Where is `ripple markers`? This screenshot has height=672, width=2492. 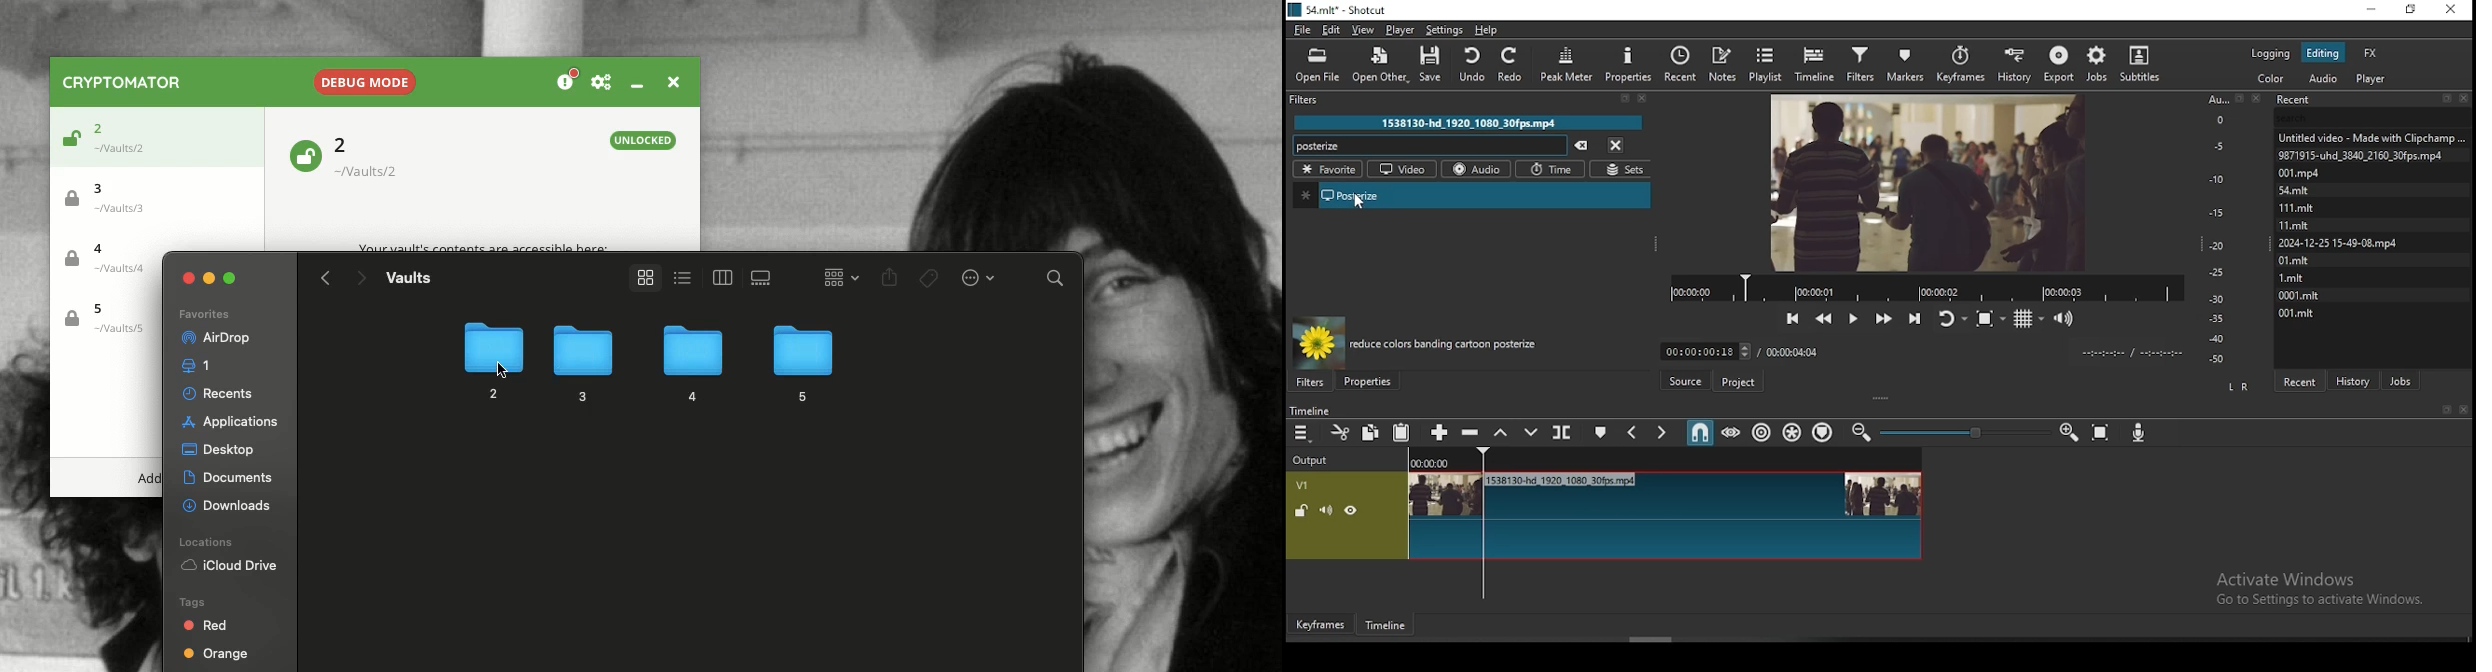 ripple markers is located at coordinates (1821, 433).